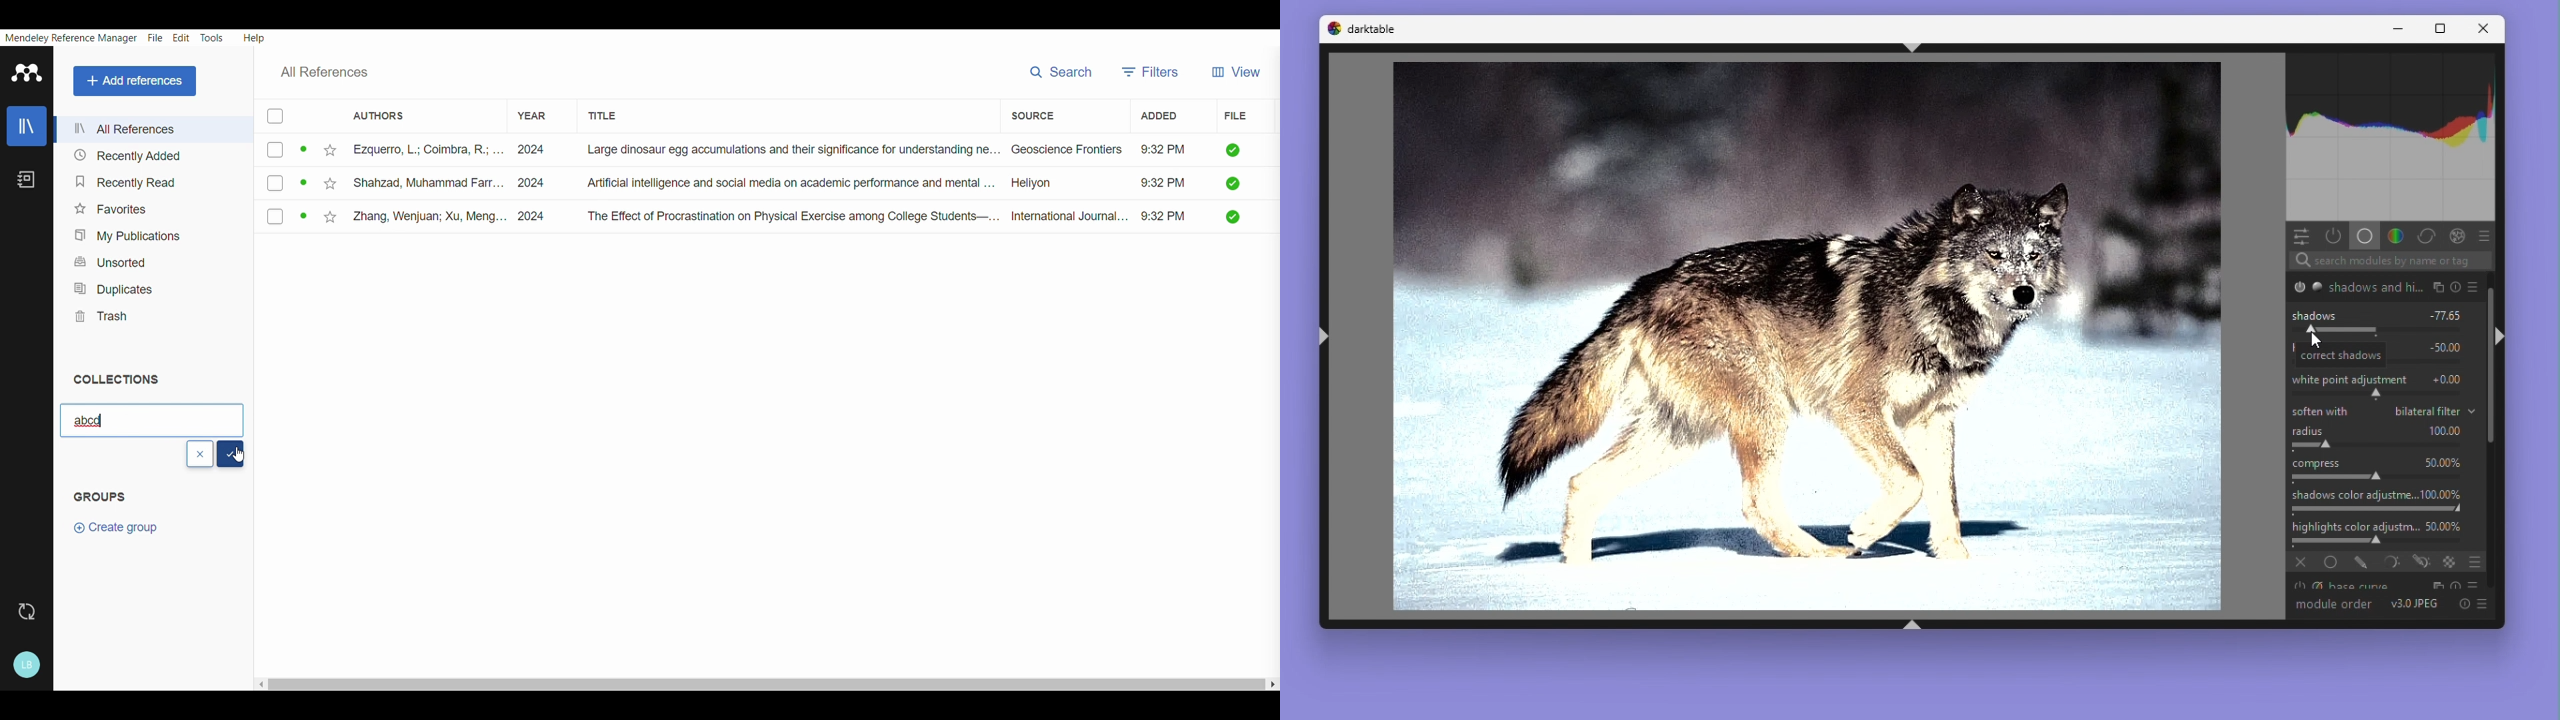  I want to click on Show active modules only, so click(2333, 235).